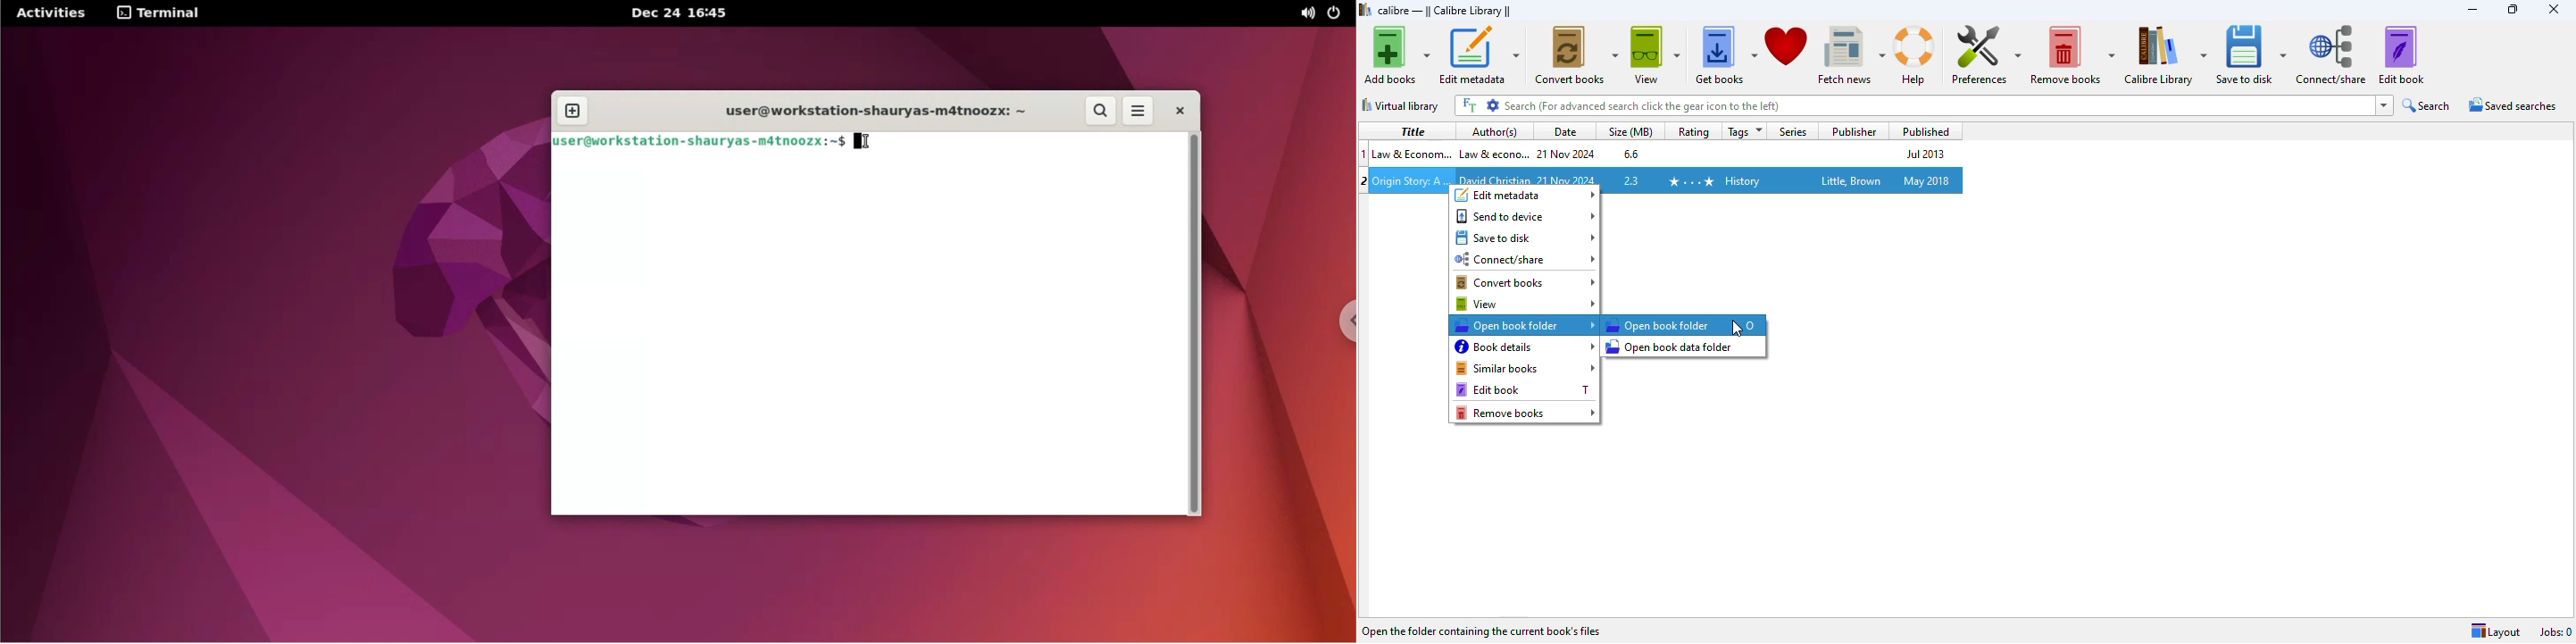 This screenshot has width=2576, height=644. Describe the element at coordinates (1411, 180) in the screenshot. I see `Origin Story: A Big History of Everything` at that location.